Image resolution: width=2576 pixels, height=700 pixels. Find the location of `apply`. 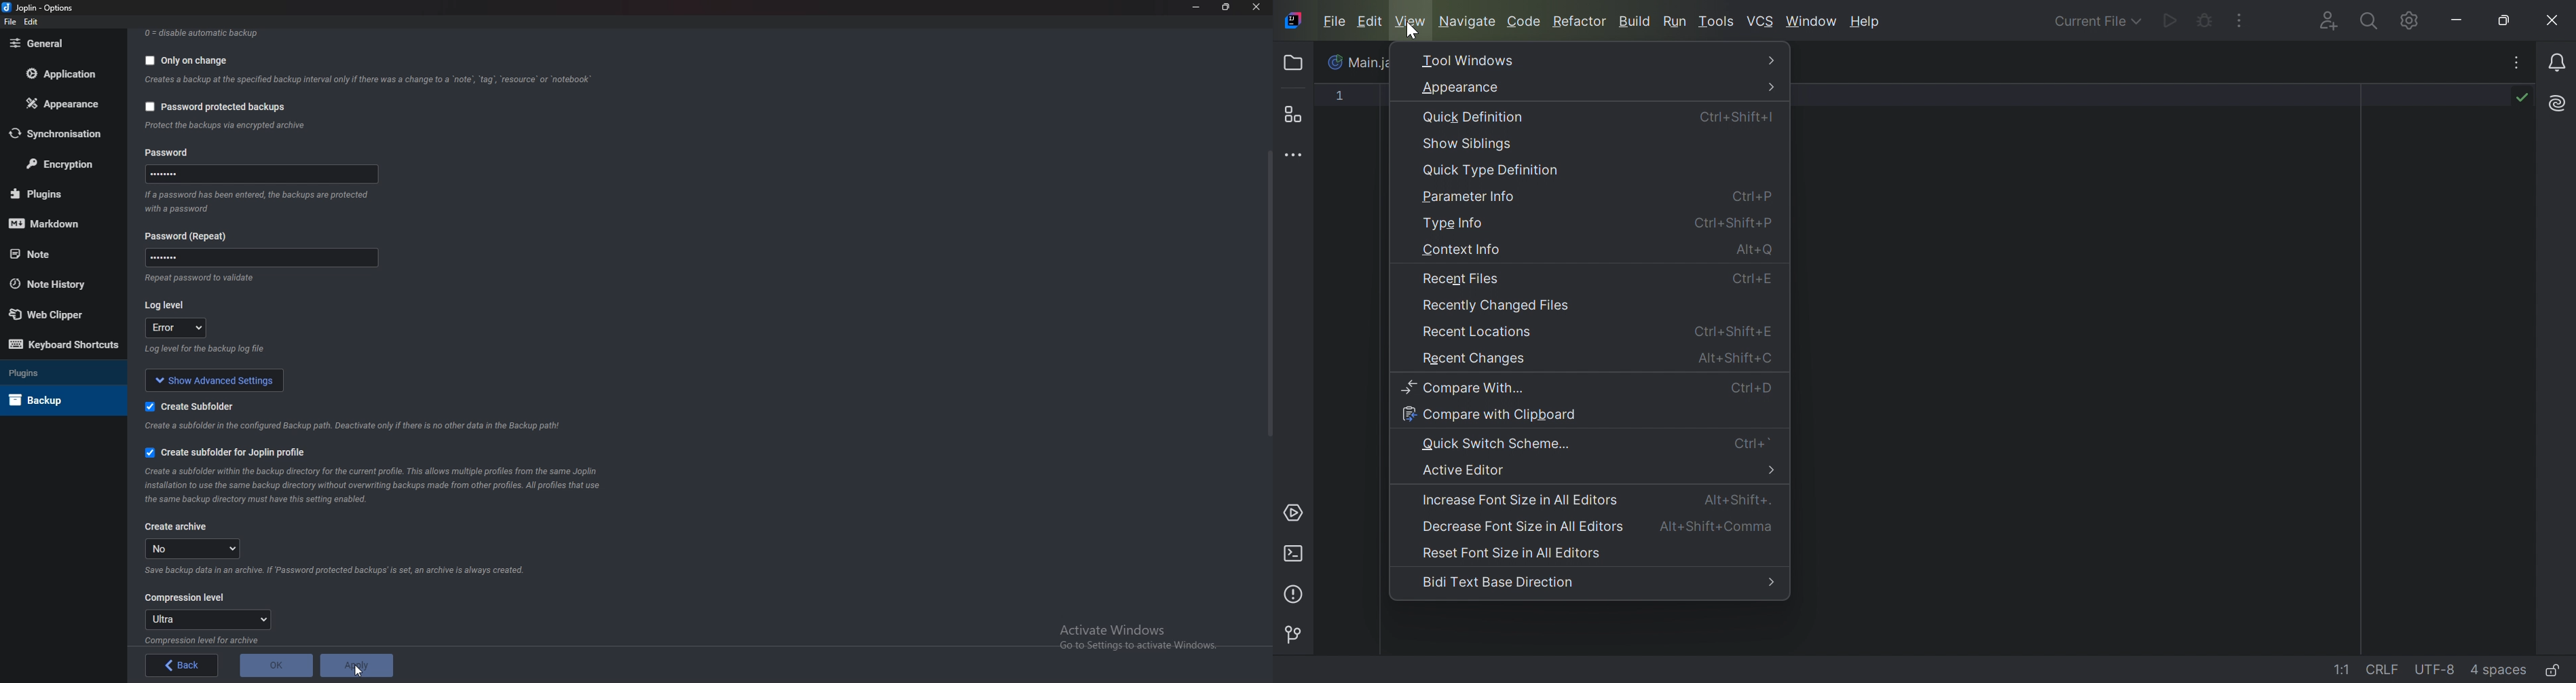

apply is located at coordinates (359, 665).